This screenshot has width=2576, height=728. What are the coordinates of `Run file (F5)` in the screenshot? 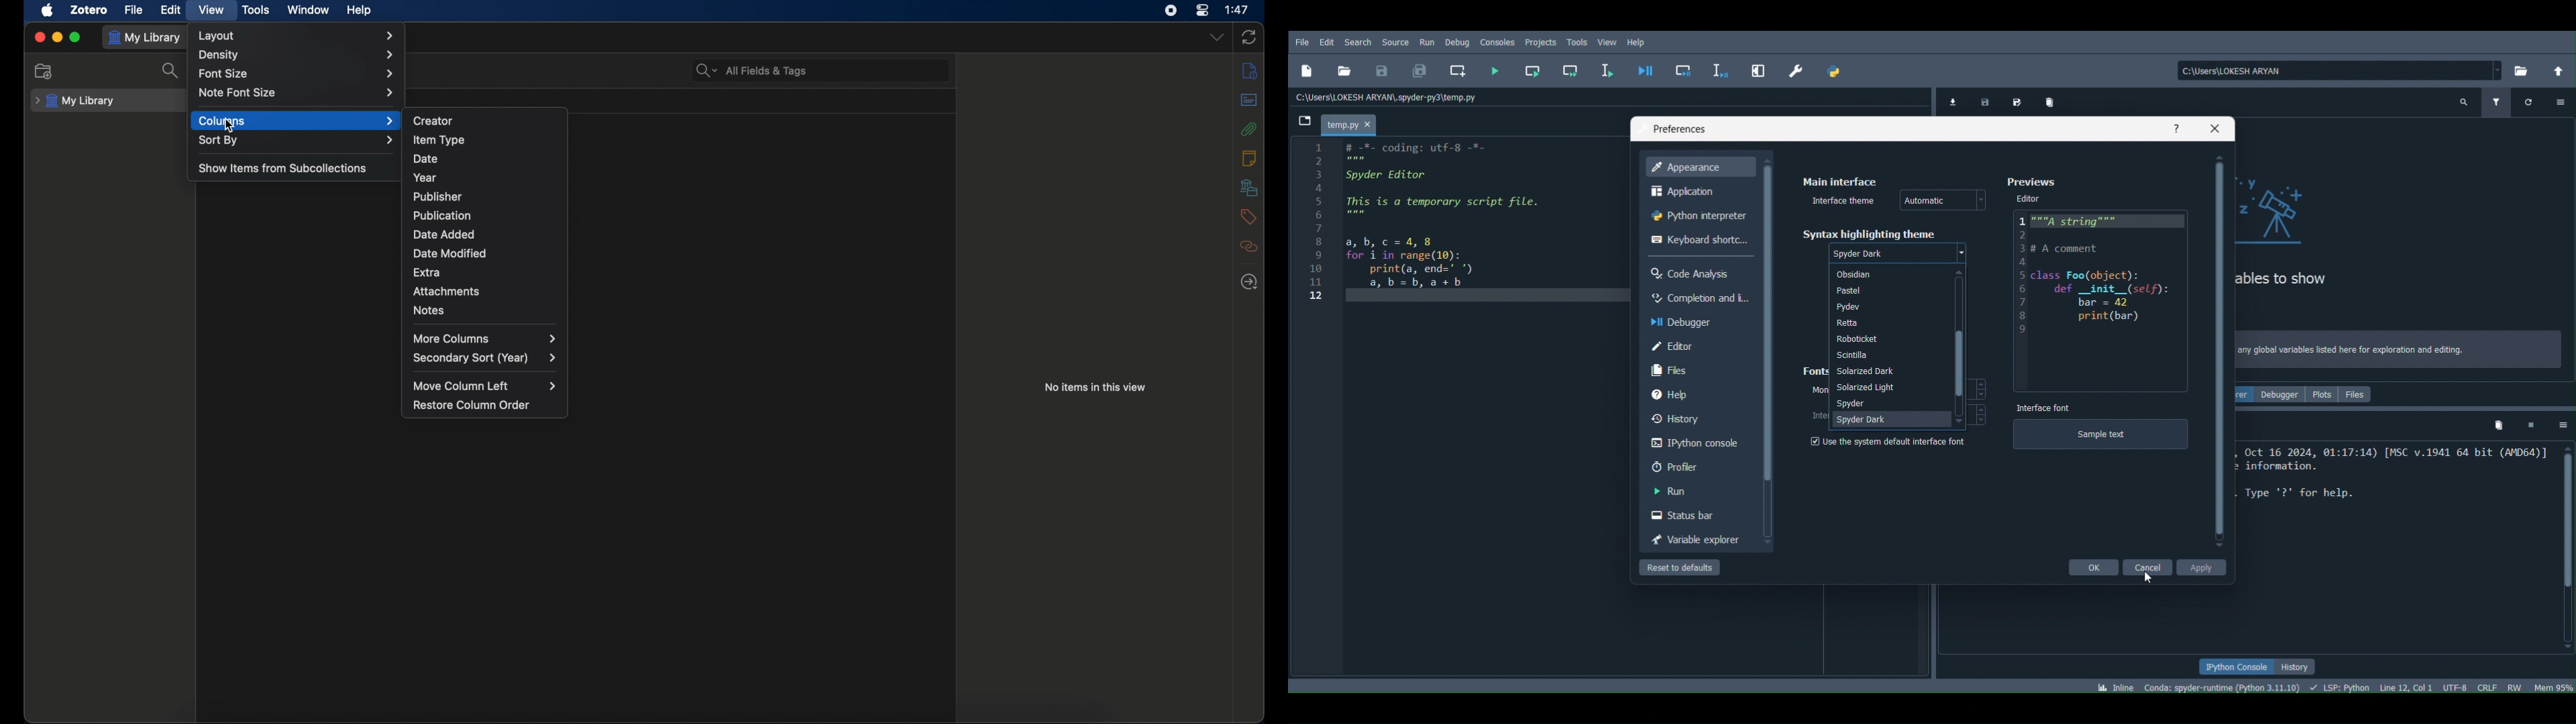 It's located at (1497, 71).